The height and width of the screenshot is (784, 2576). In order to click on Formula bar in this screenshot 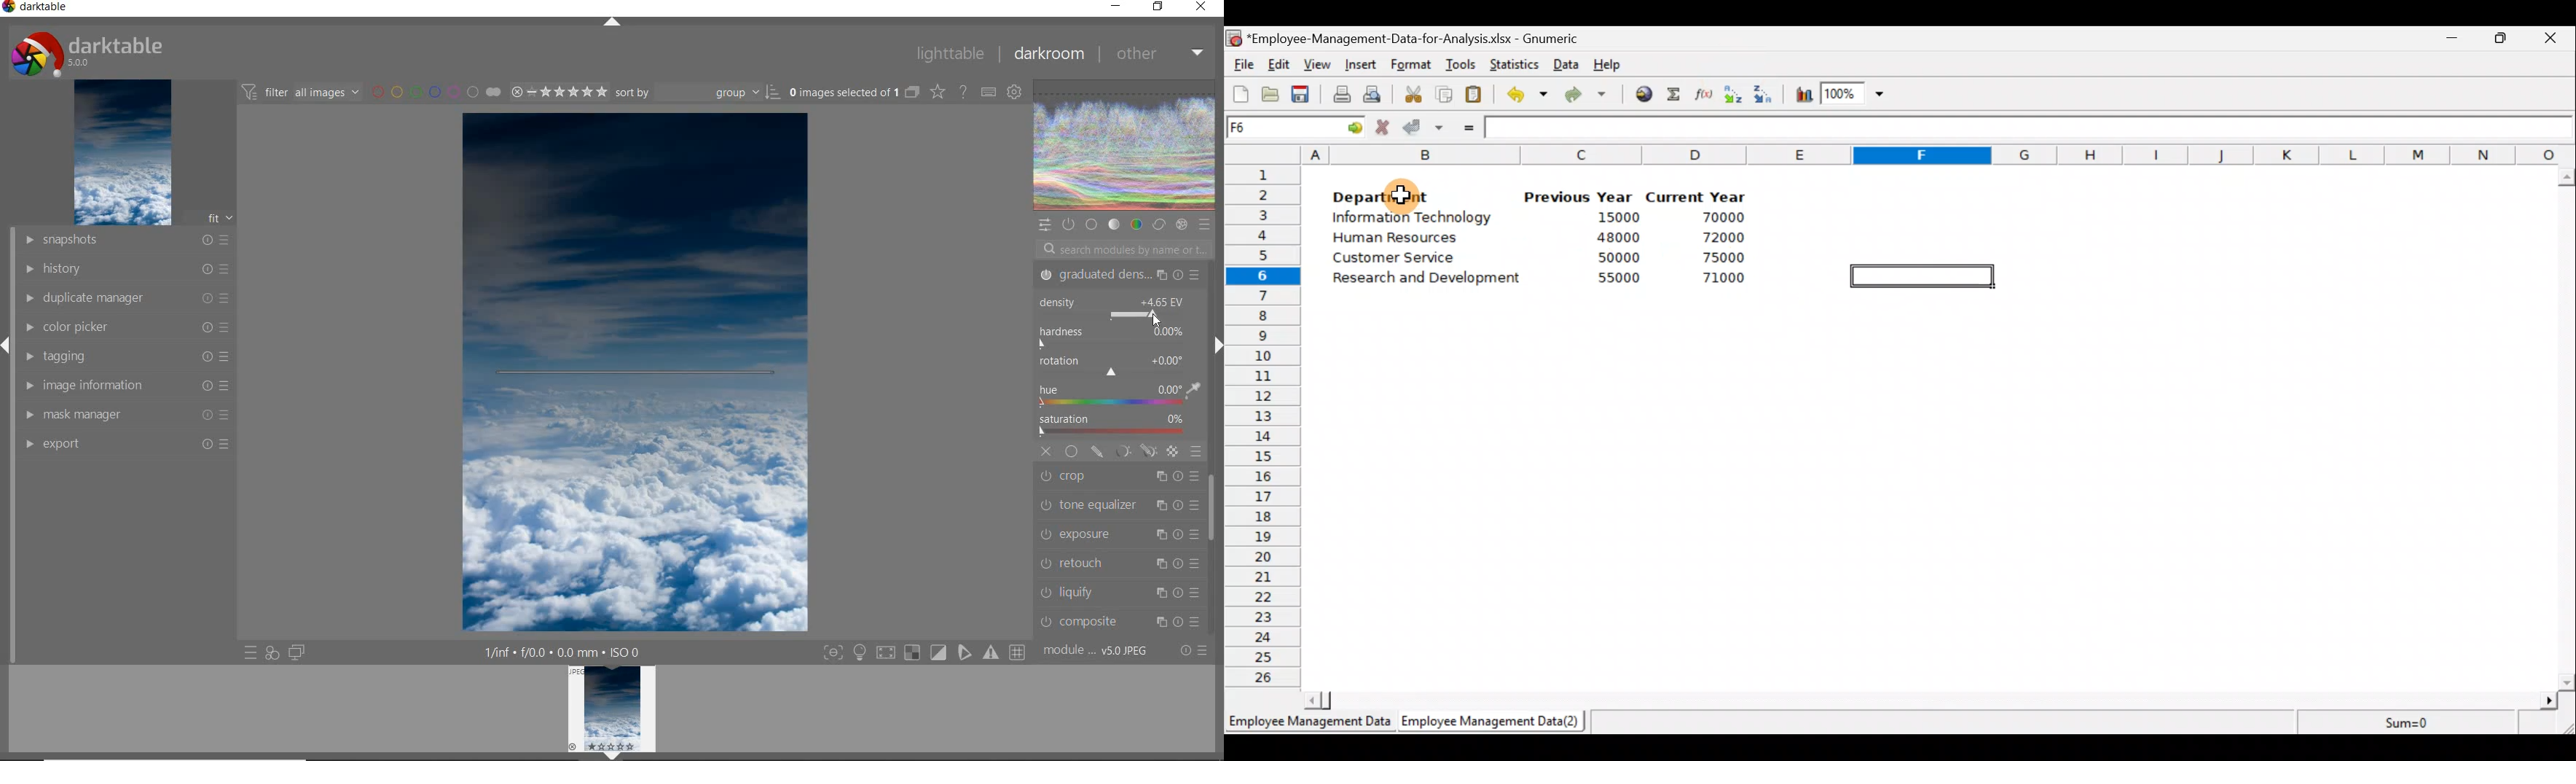, I will do `click(2030, 128)`.